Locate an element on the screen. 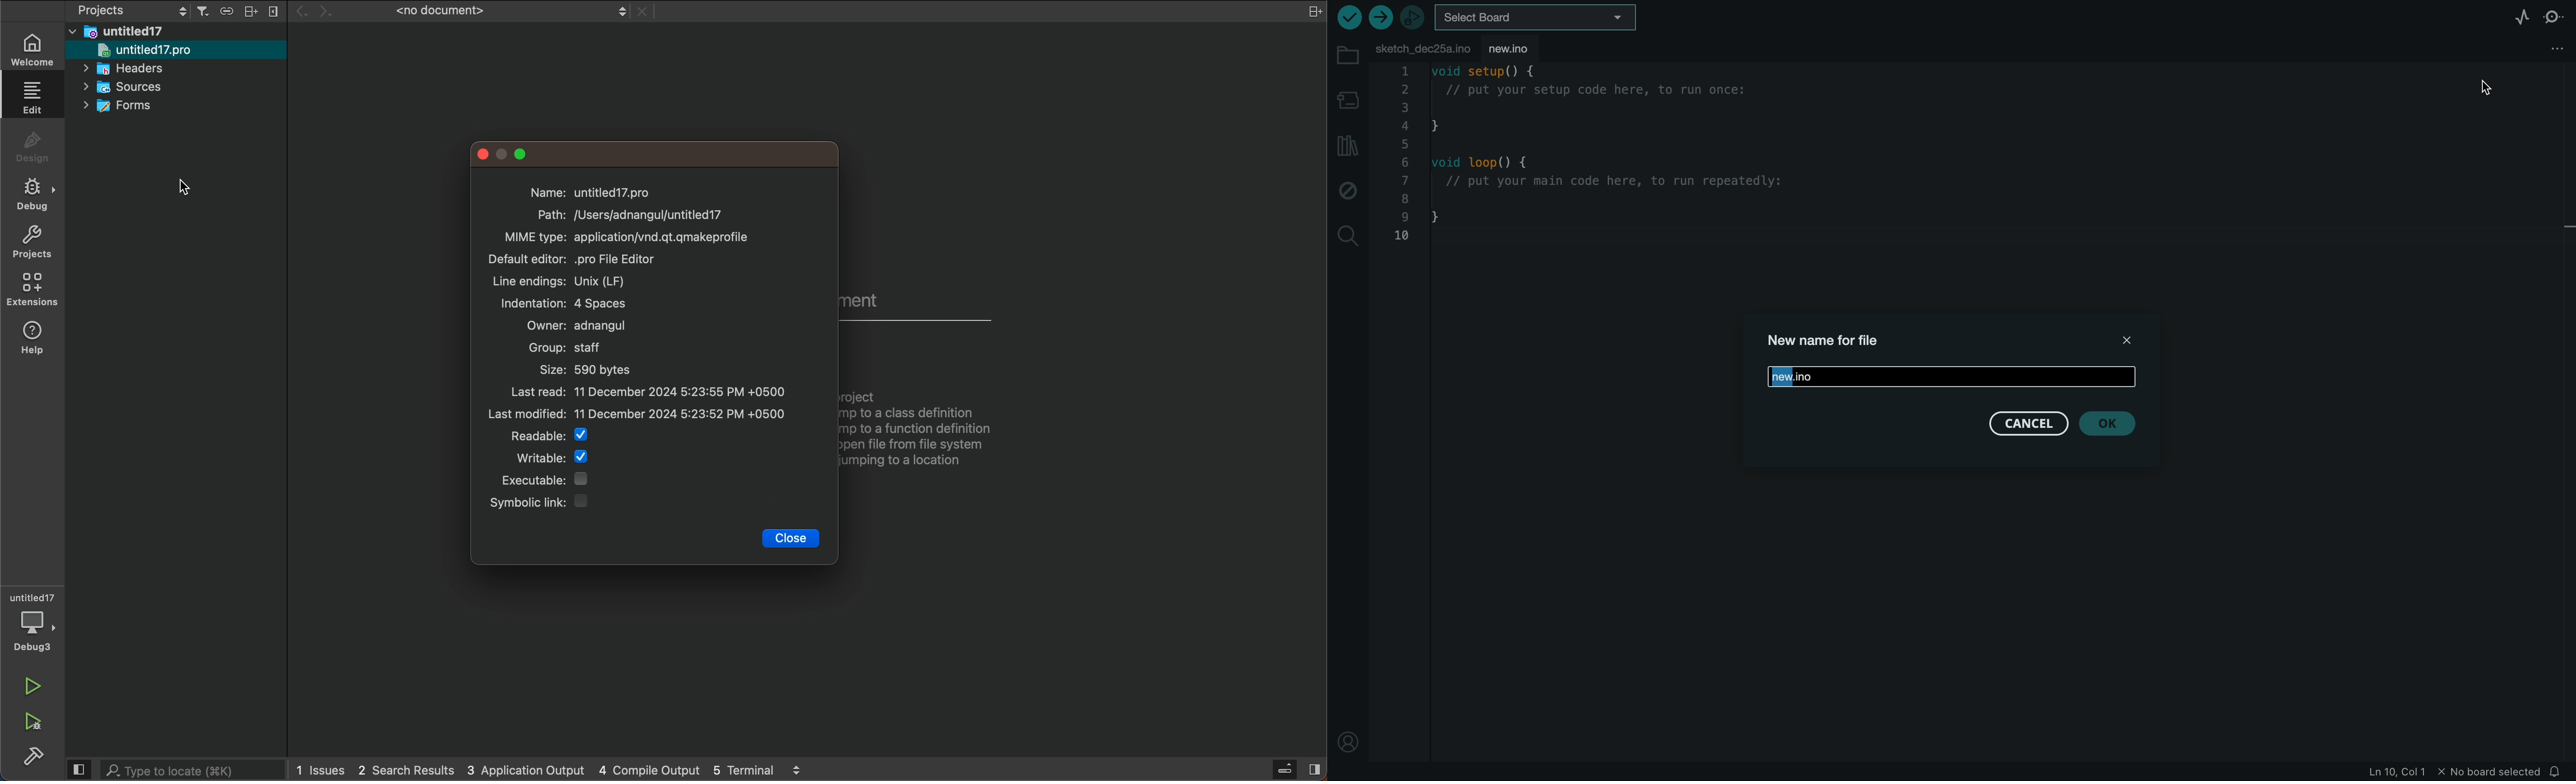 The width and height of the screenshot is (2576, 784). search is located at coordinates (175, 771).